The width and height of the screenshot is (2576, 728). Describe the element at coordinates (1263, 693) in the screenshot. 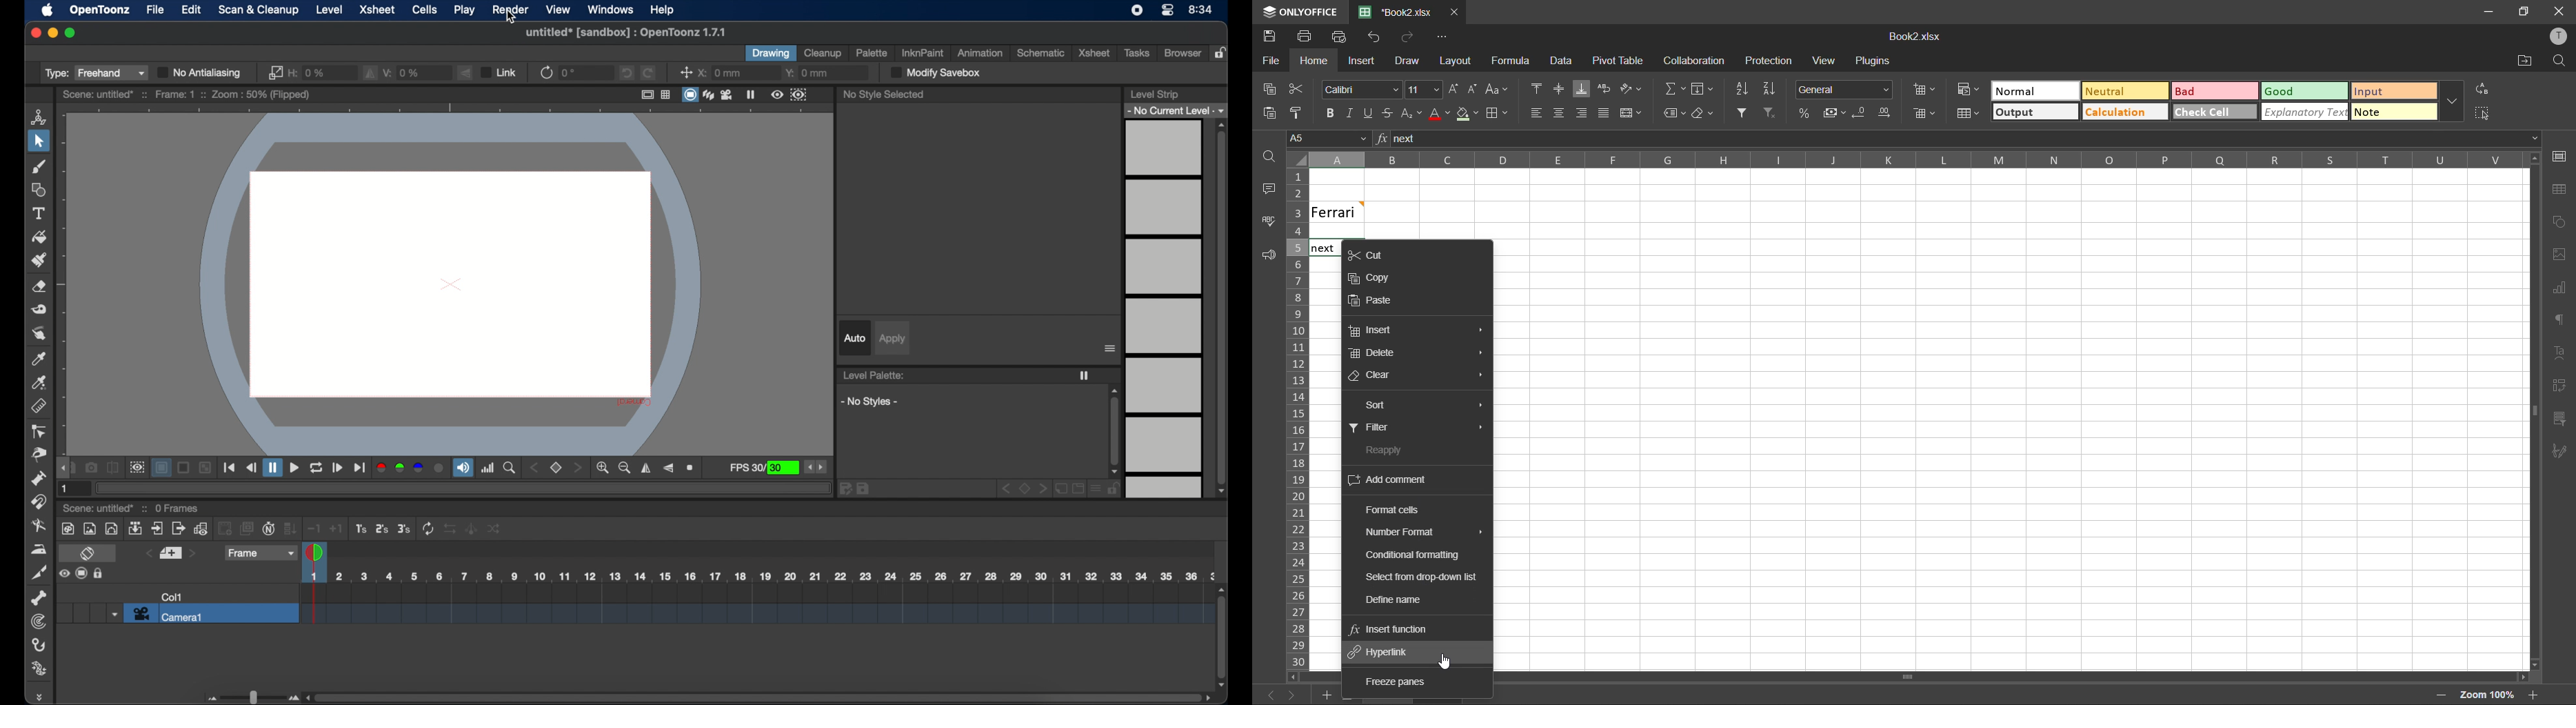

I see `previous` at that location.